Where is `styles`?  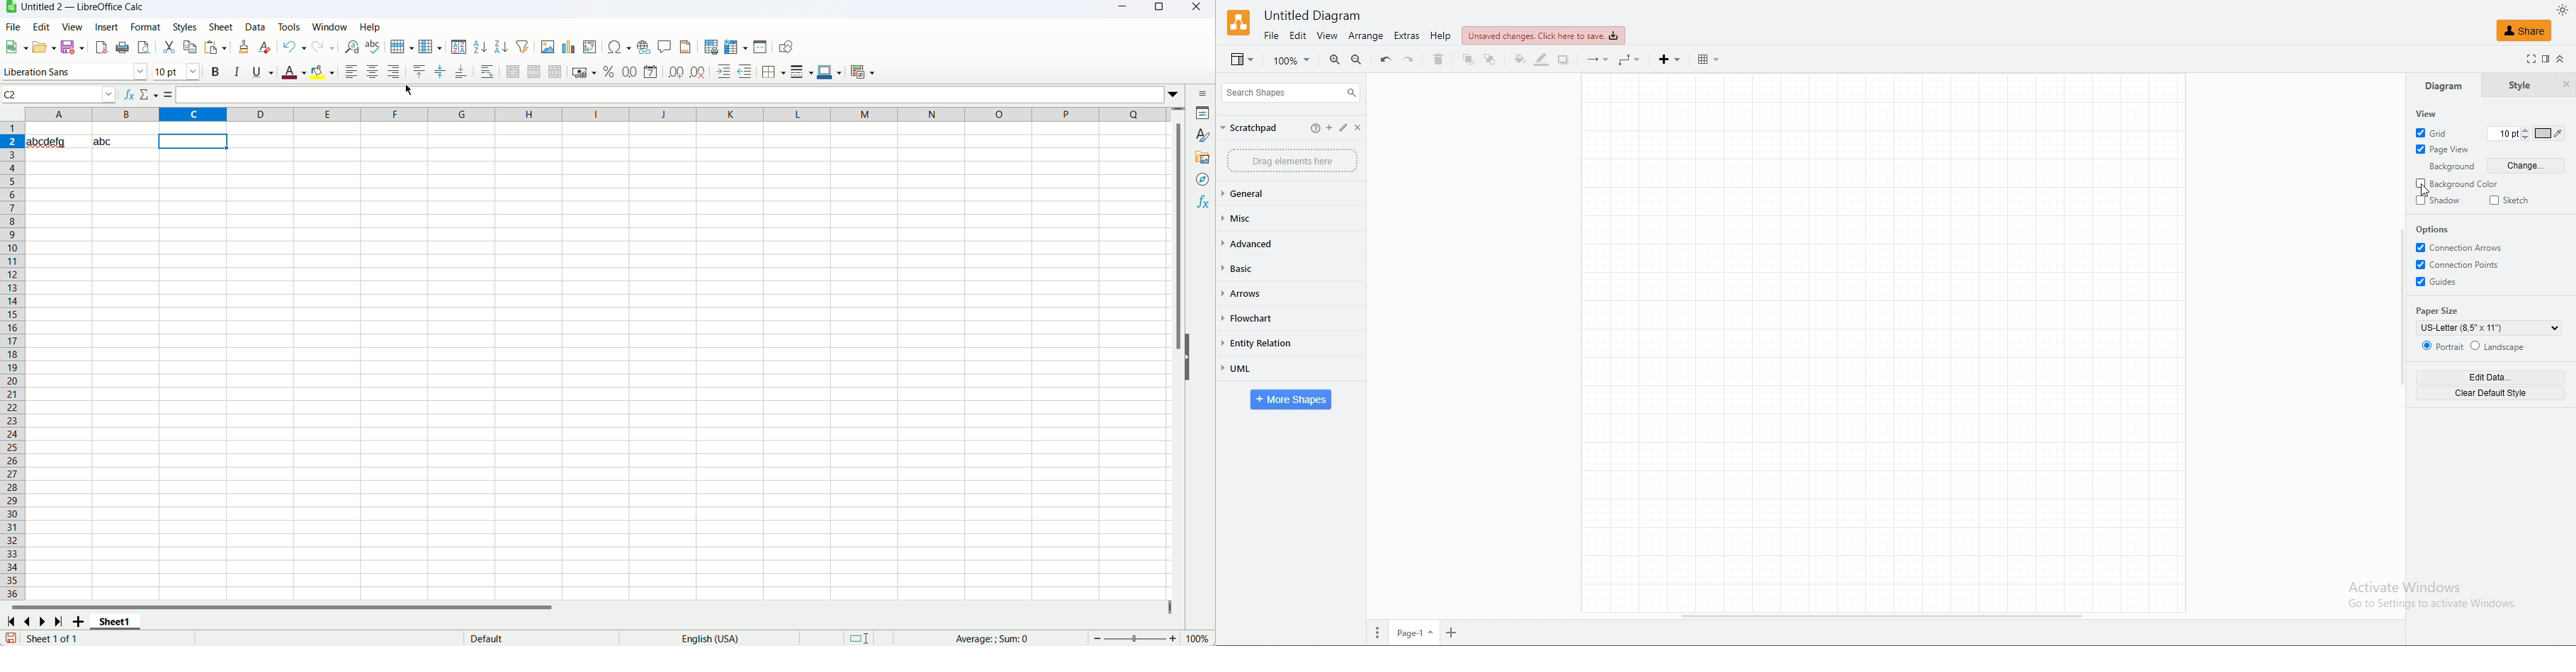
styles is located at coordinates (186, 27).